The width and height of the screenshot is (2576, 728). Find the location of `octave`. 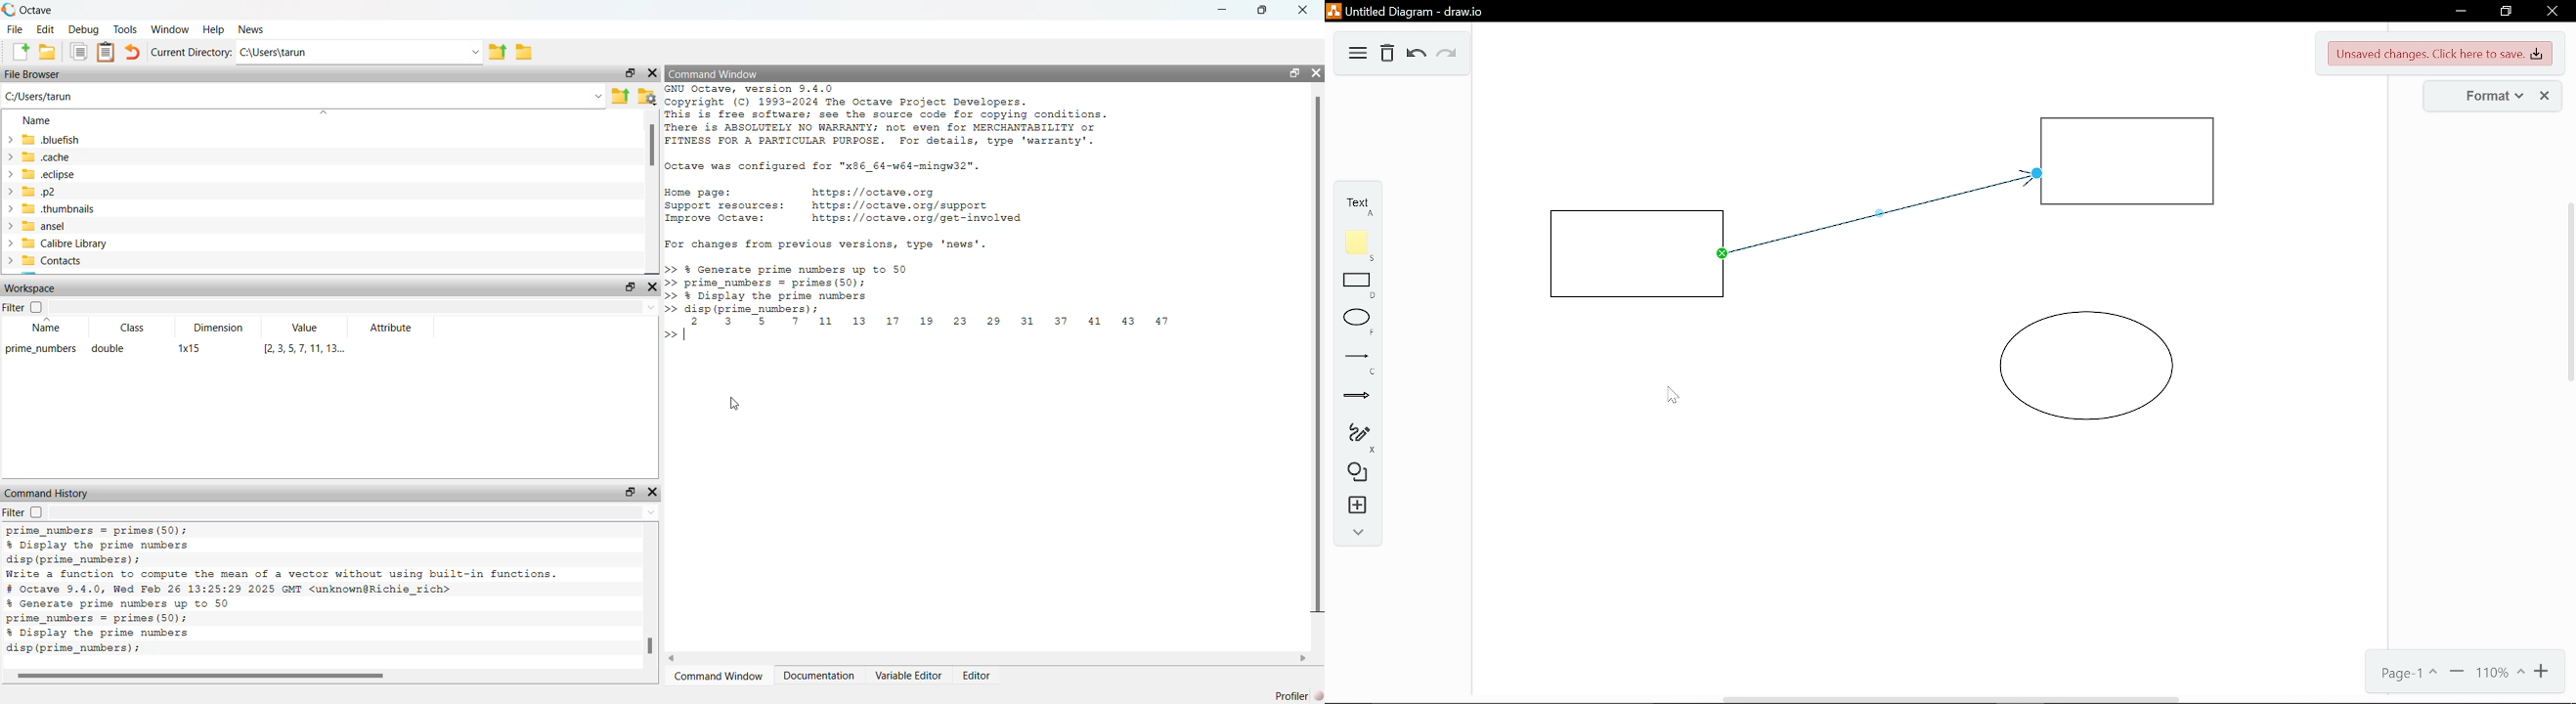

octave is located at coordinates (39, 10).